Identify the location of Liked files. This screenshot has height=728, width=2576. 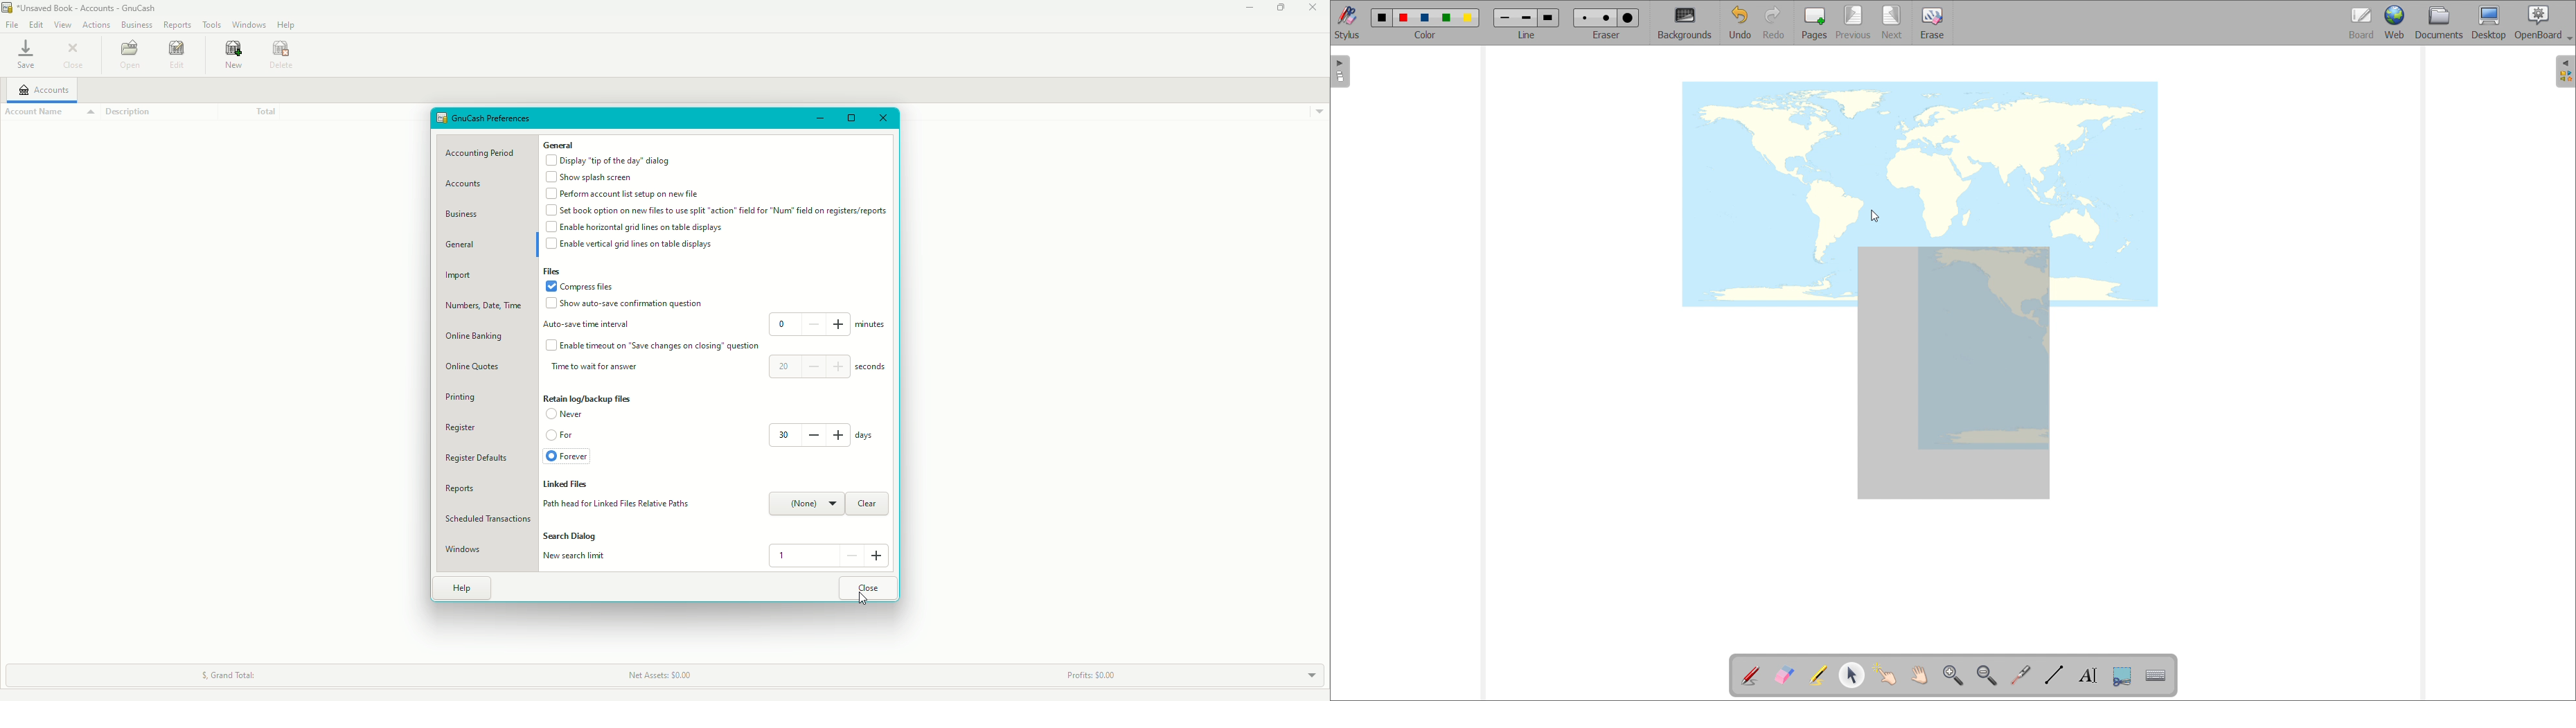
(569, 486).